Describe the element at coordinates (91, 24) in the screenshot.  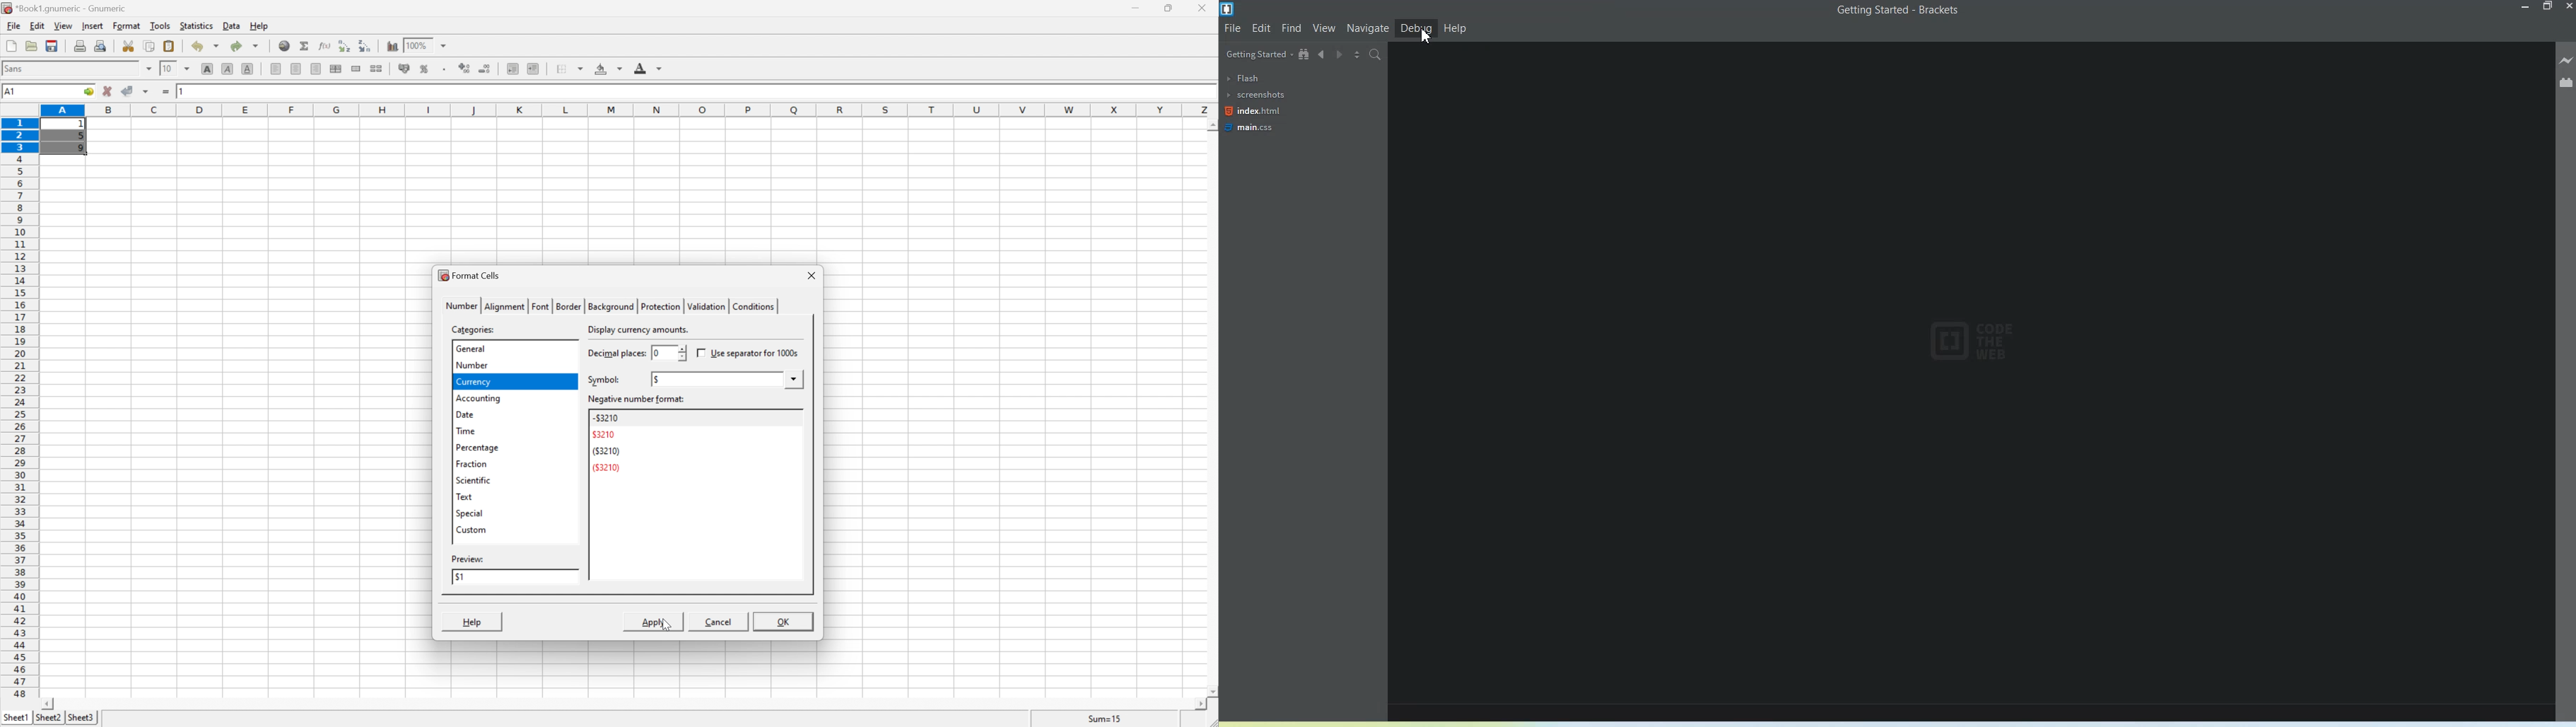
I see `insert` at that location.